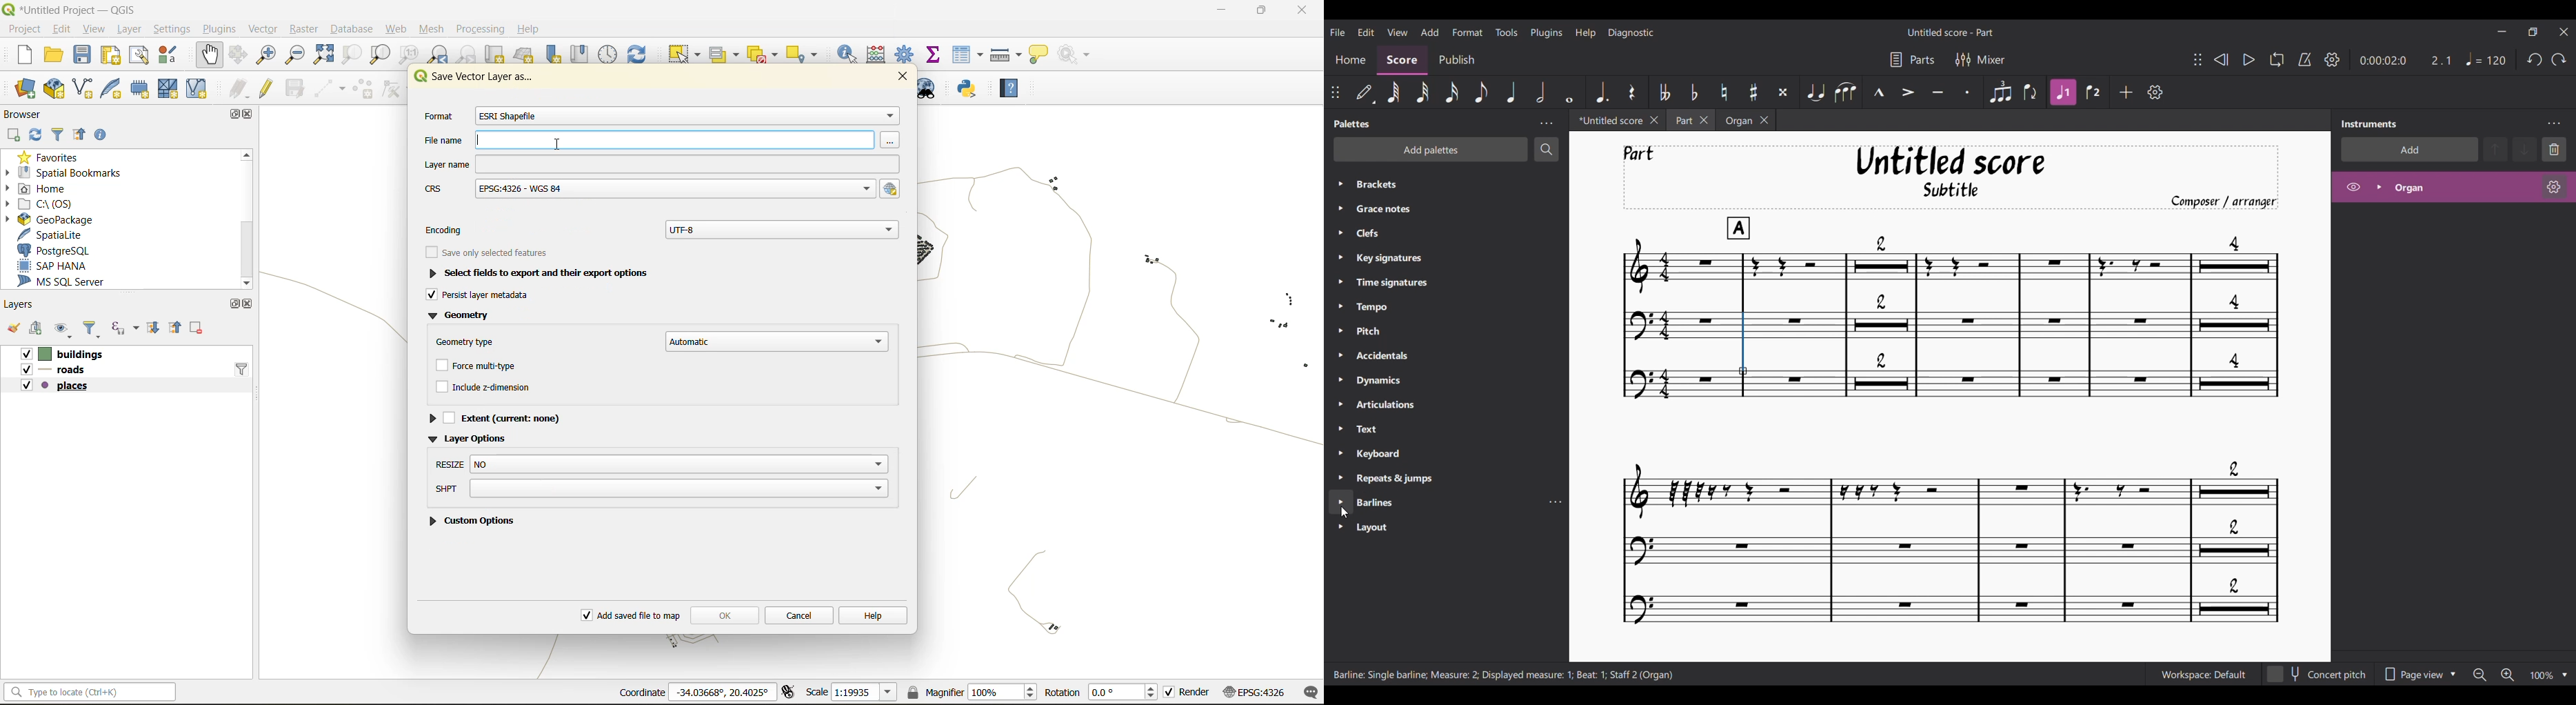 This screenshot has width=2576, height=728. What do you see at coordinates (269, 55) in the screenshot?
I see `zoom in` at bounding box center [269, 55].